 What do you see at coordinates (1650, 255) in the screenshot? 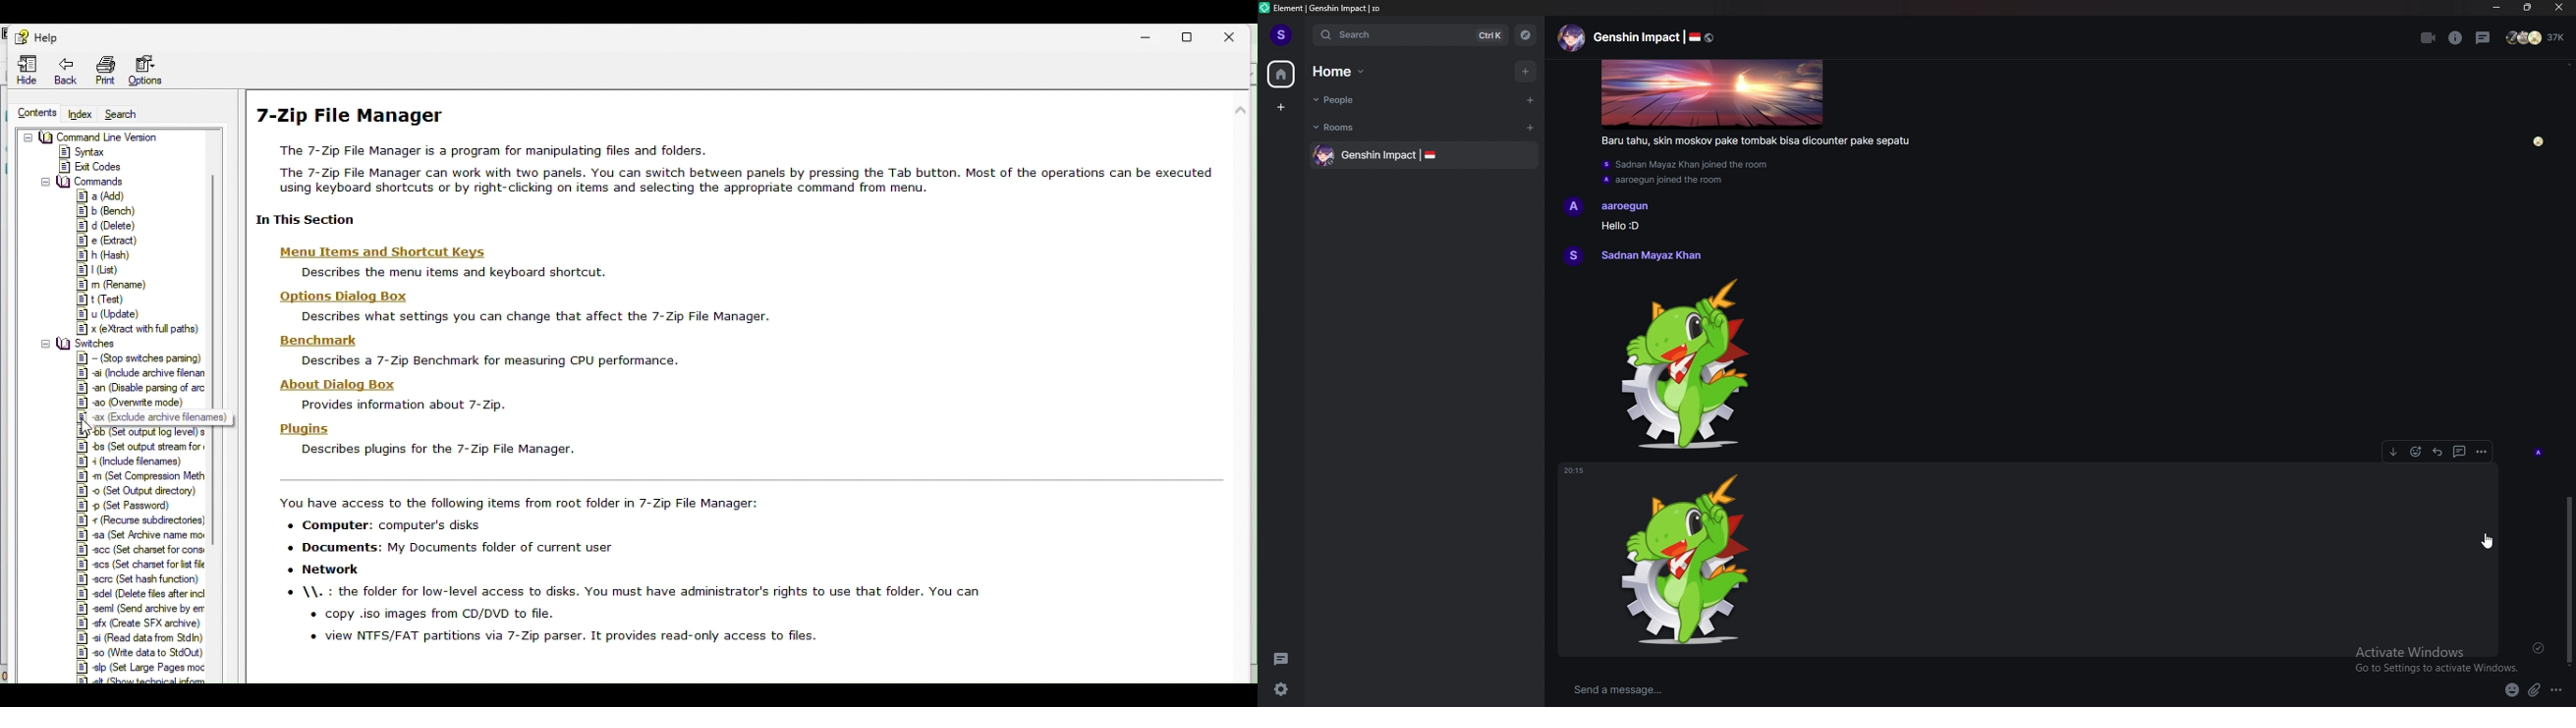
I see `Sadnan Mayaz Khan` at bounding box center [1650, 255].